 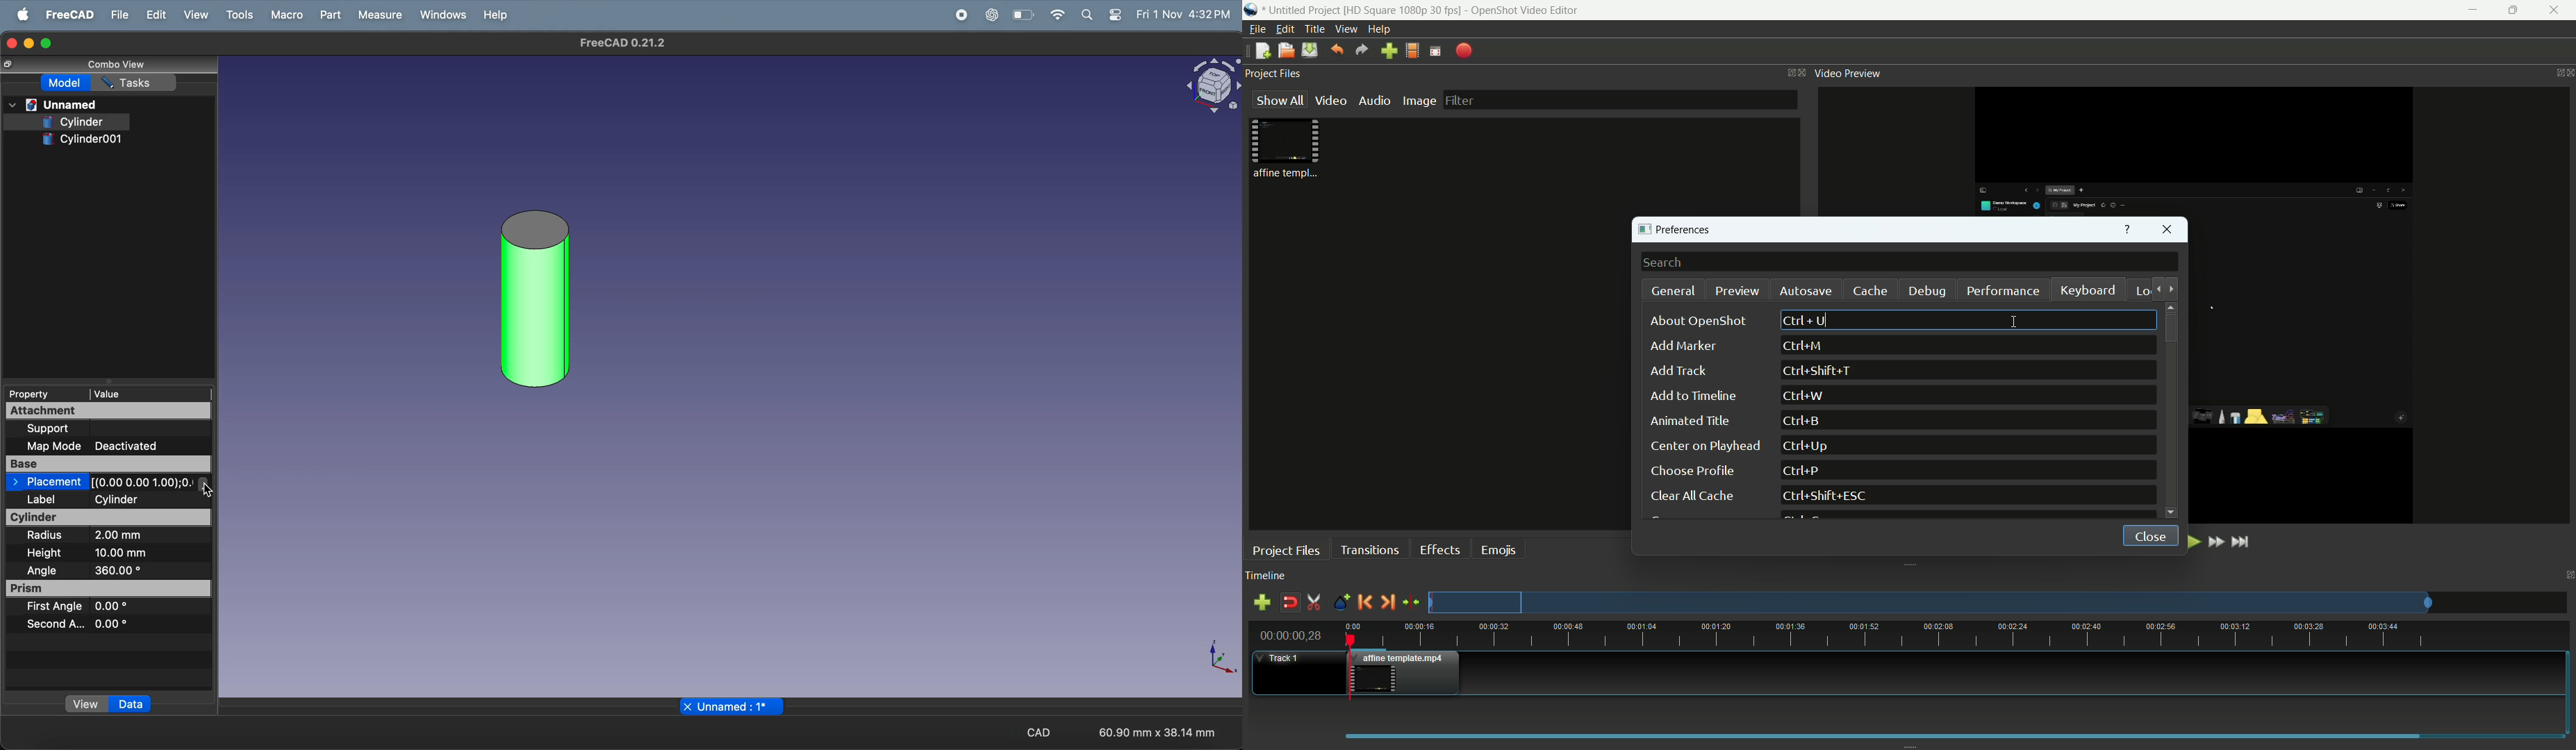 I want to click on cache, so click(x=1870, y=291).